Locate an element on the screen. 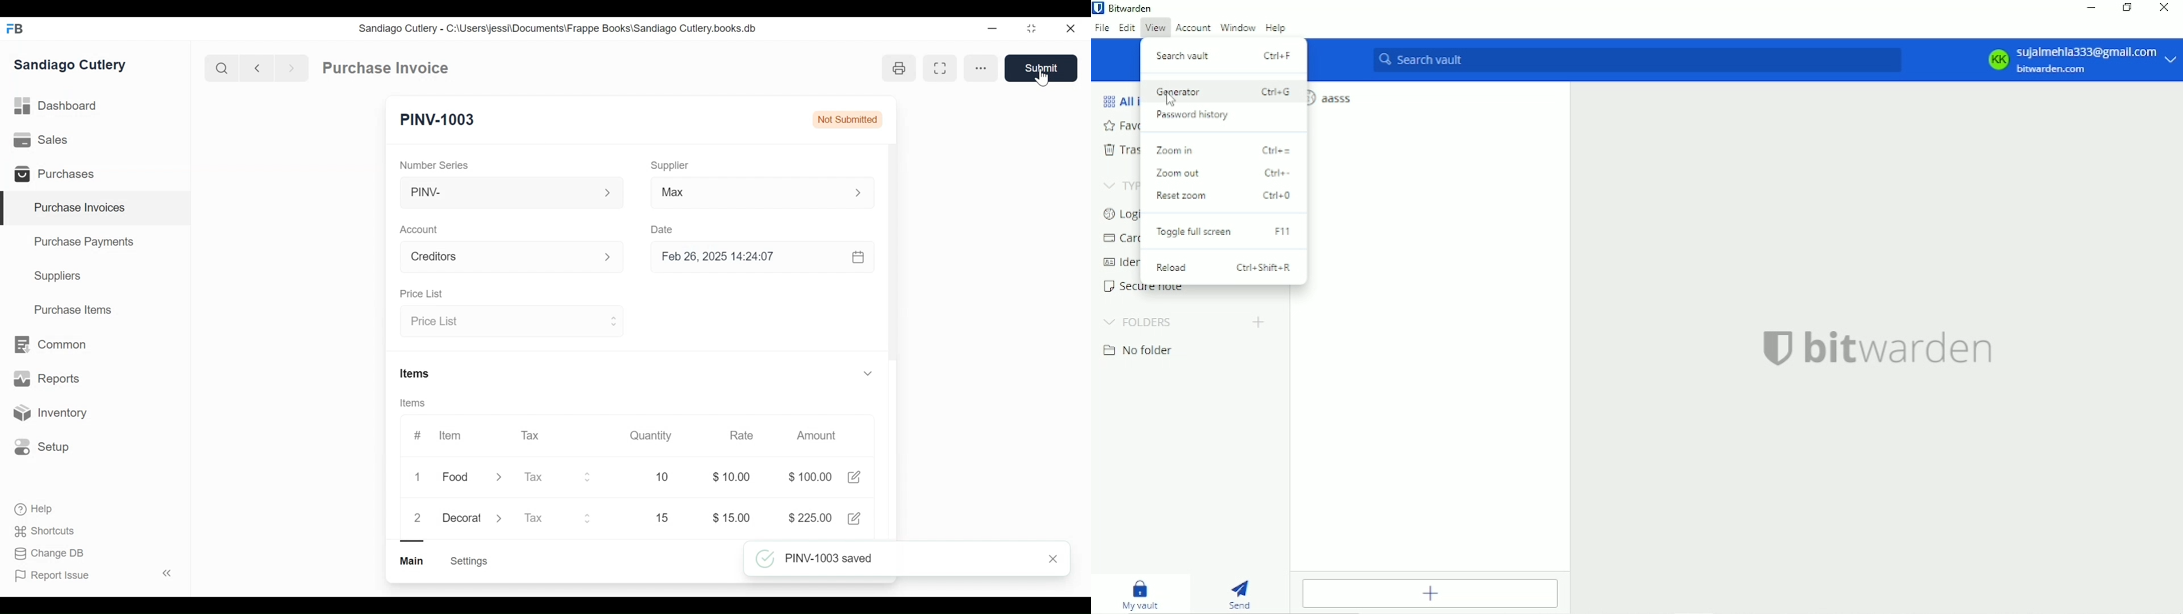  Search is located at coordinates (222, 68).